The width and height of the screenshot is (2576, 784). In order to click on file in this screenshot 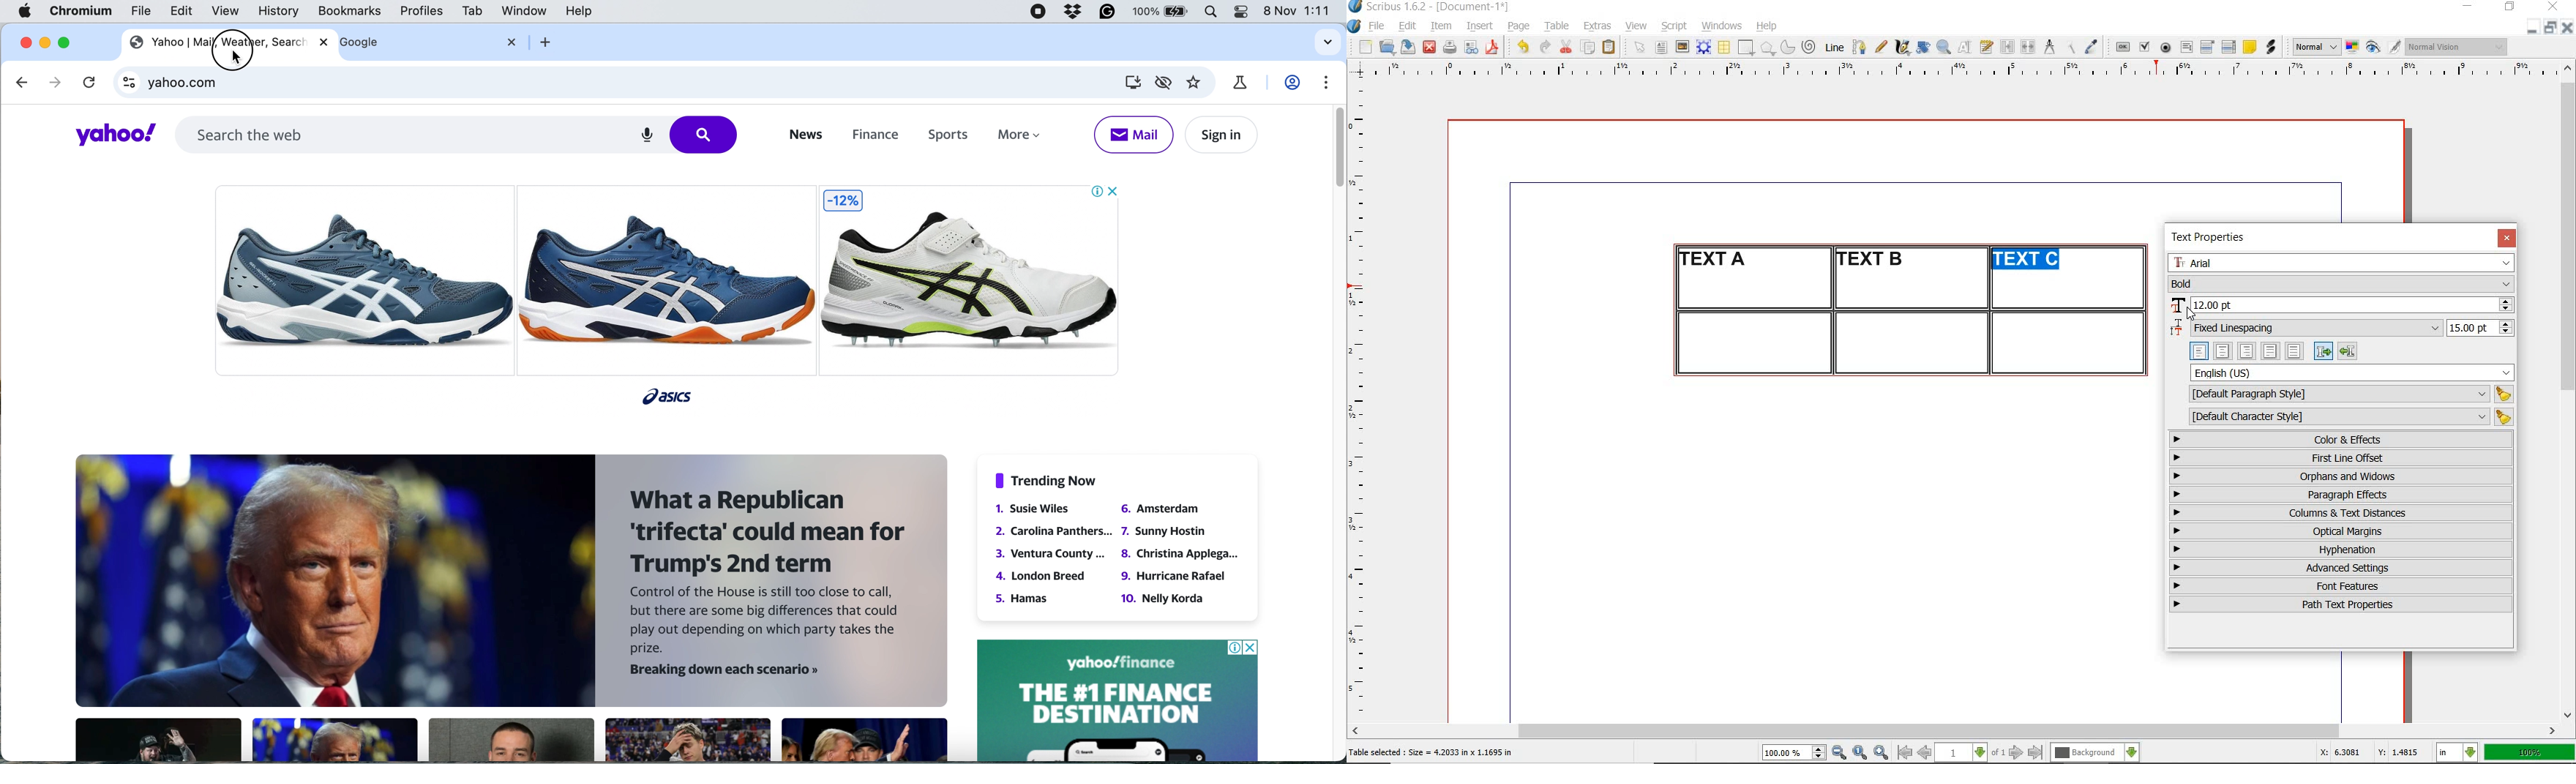, I will do `click(141, 14)`.